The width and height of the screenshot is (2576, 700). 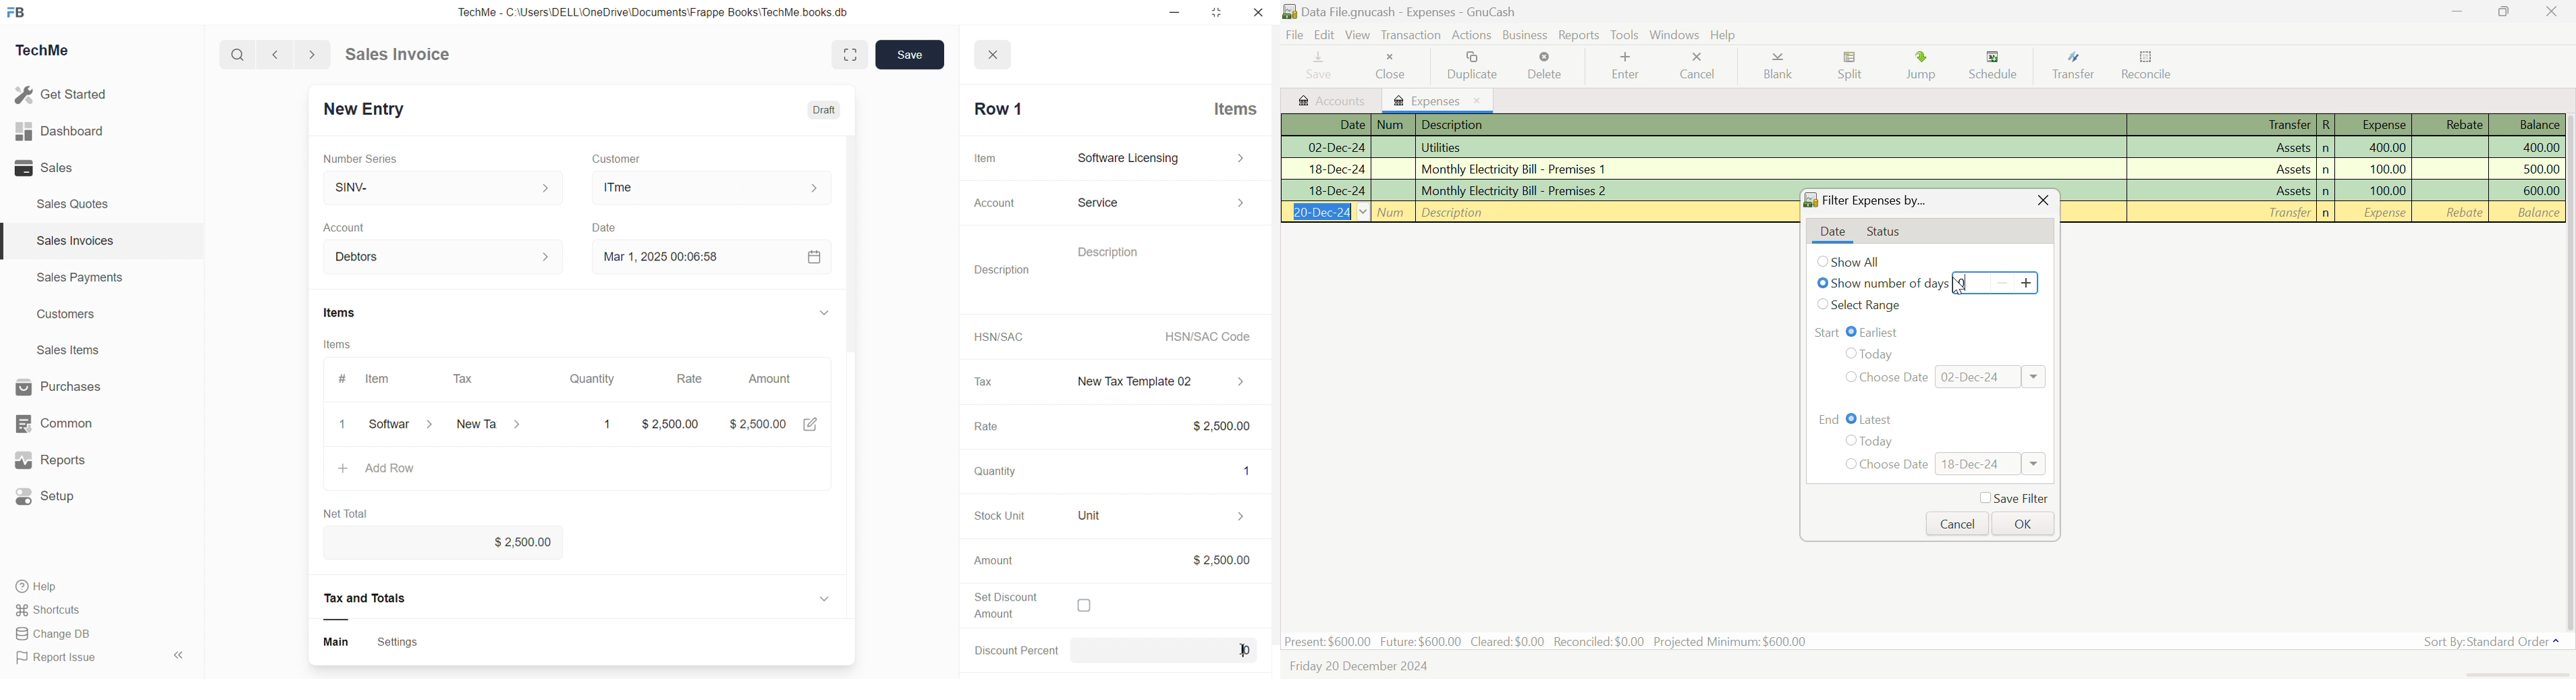 I want to click on Schedule, so click(x=2000, y=67).